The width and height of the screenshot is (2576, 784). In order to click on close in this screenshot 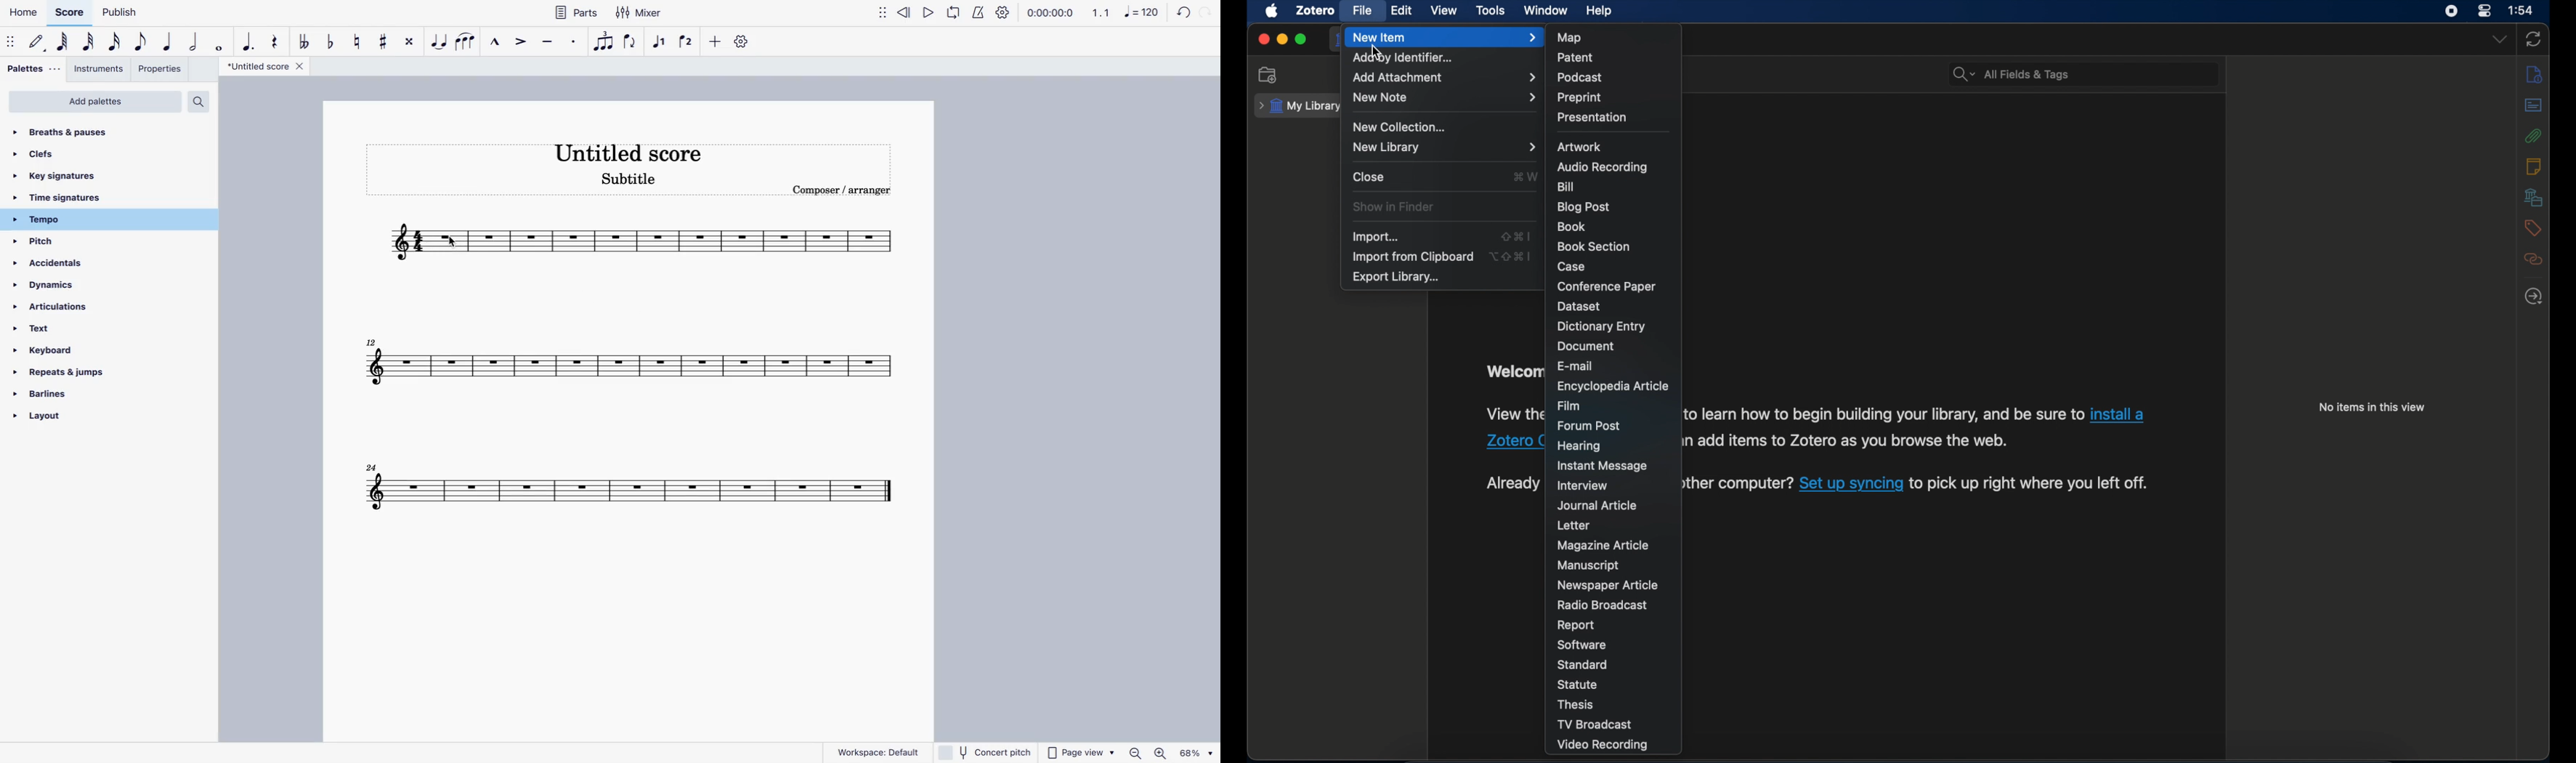, I will do `click(1263, 39)`.